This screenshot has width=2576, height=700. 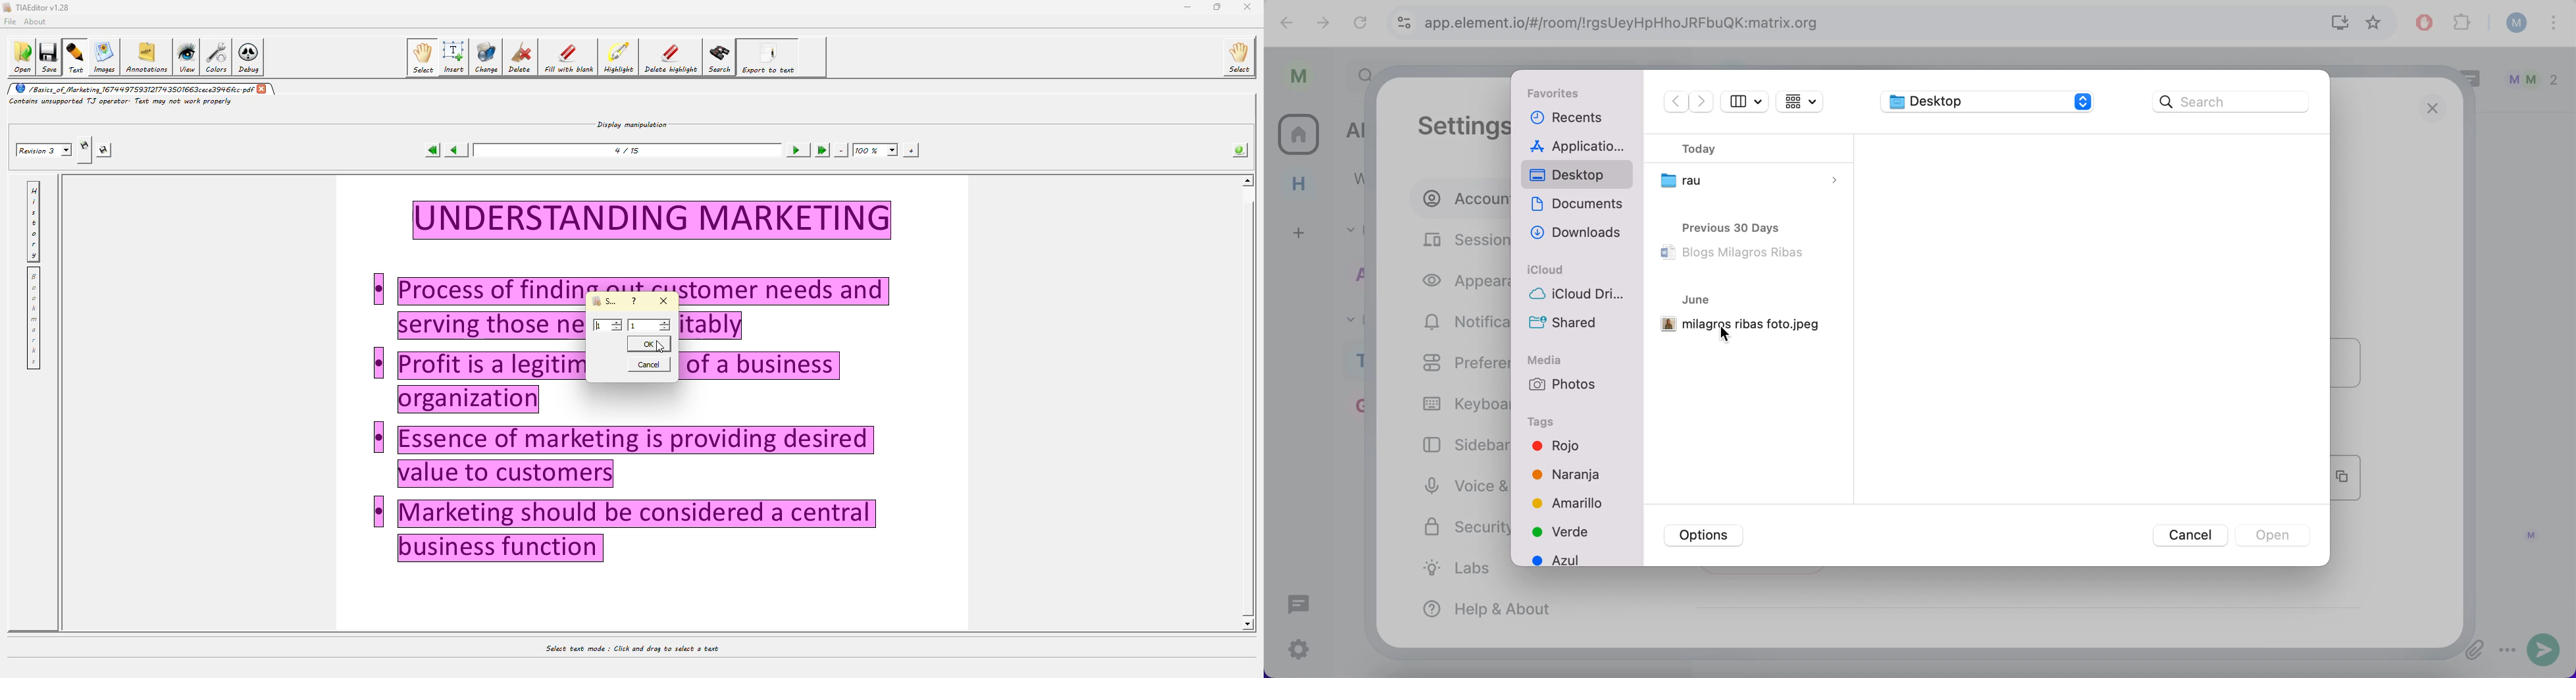 What do you see at coordinates (2513, 25) in the screenshot?
I see `user` at bounding box center [2513, 25].